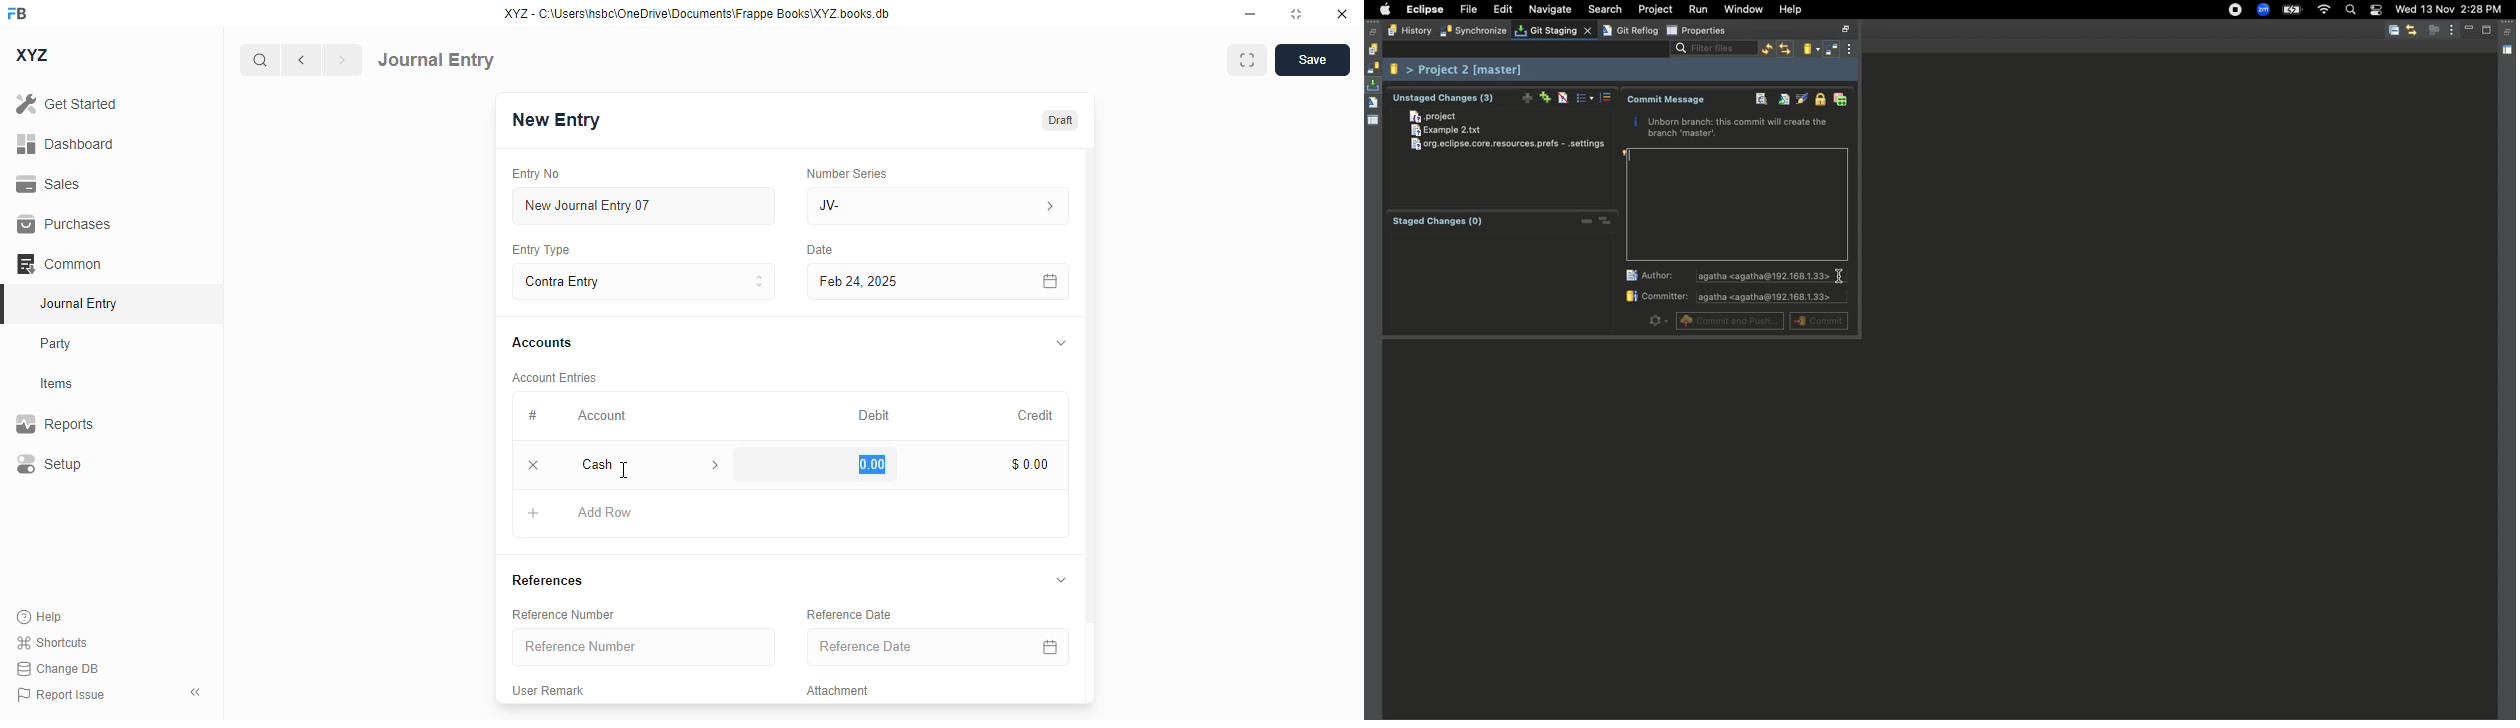 This screenshot has height=728, width=2520. I want to click on $0.00 - typing, so click(868, 464).